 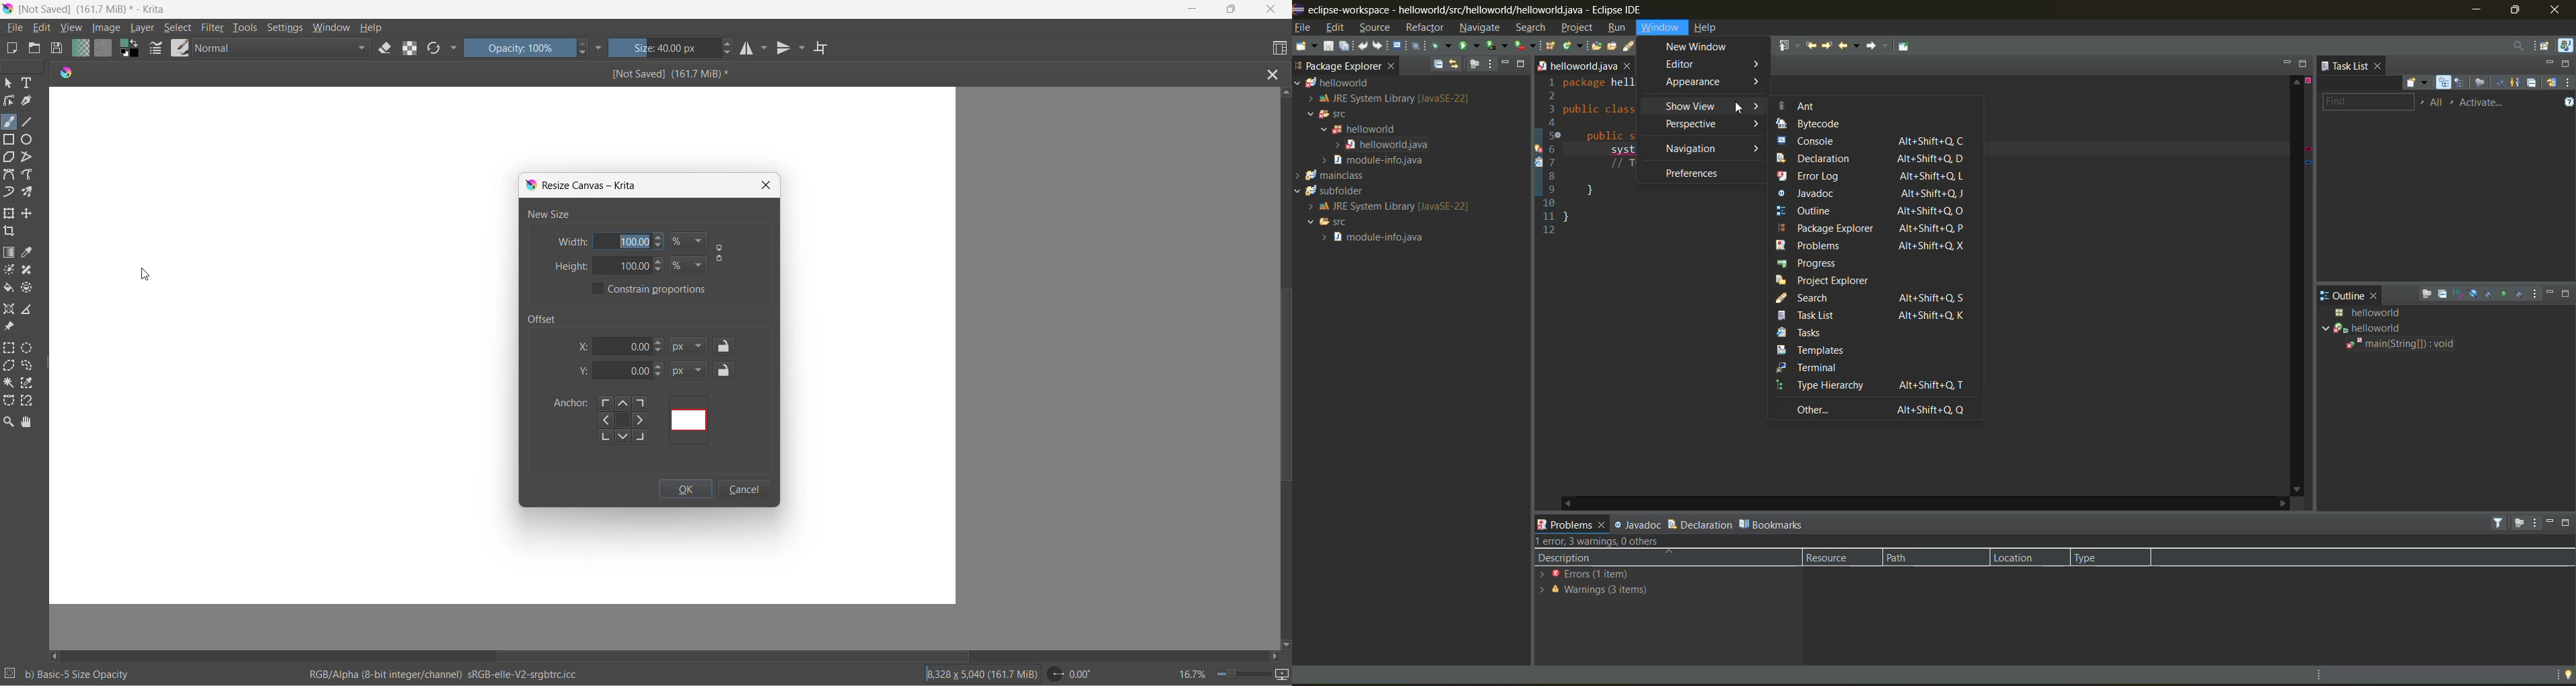 What do you see at coordinates (623, 242) in the screenshot?
I see `width value box` at bounding box center [623, 242].